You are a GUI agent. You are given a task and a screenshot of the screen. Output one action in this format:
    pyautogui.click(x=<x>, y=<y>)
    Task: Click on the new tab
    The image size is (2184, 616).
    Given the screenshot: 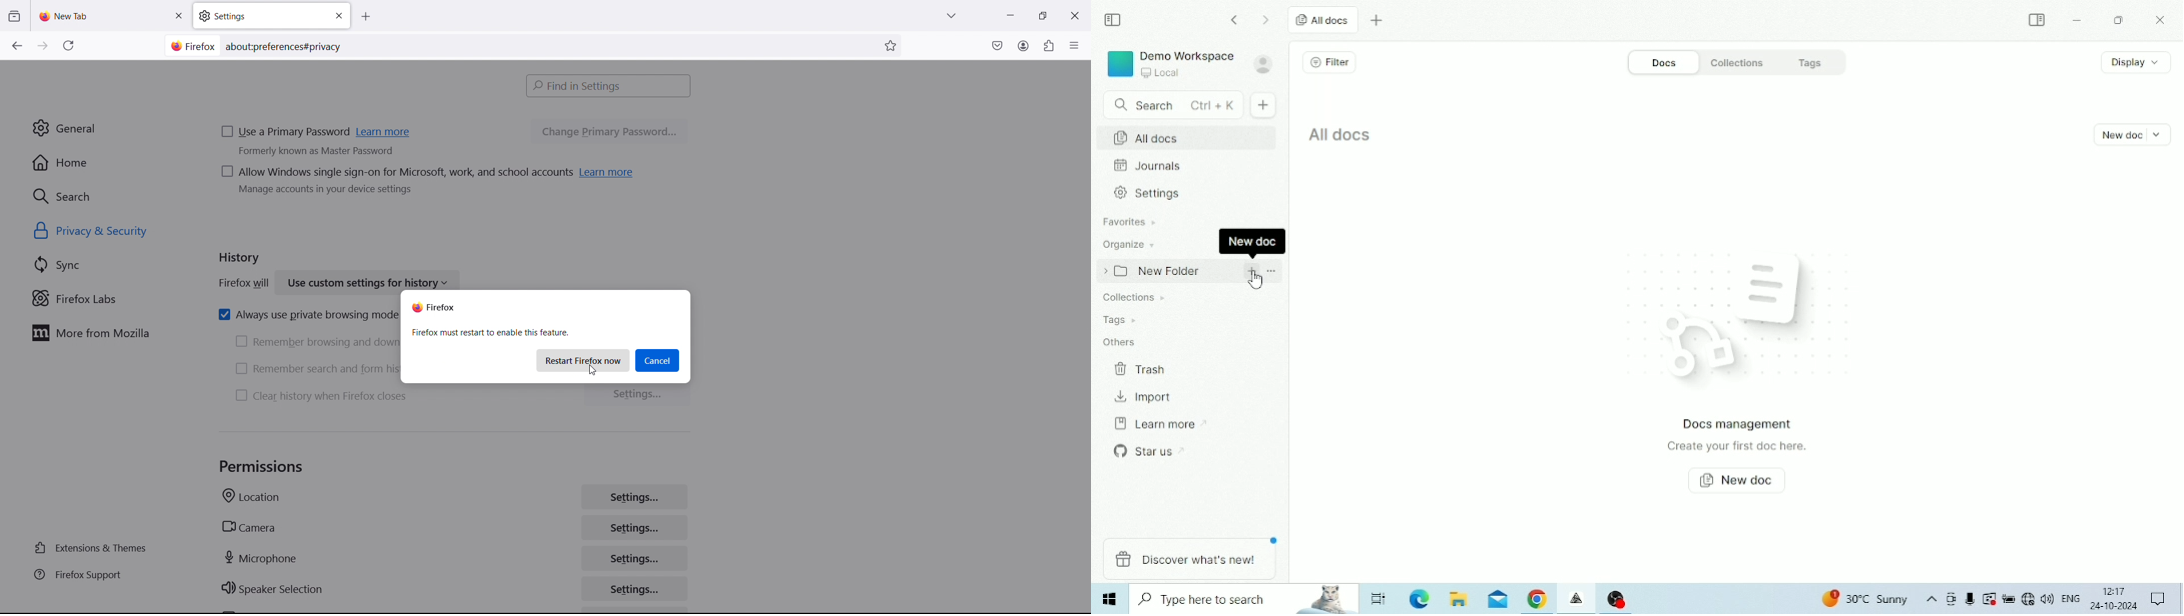 What is the action you would take?
    pyautogui.click(x=65, y=16)
    